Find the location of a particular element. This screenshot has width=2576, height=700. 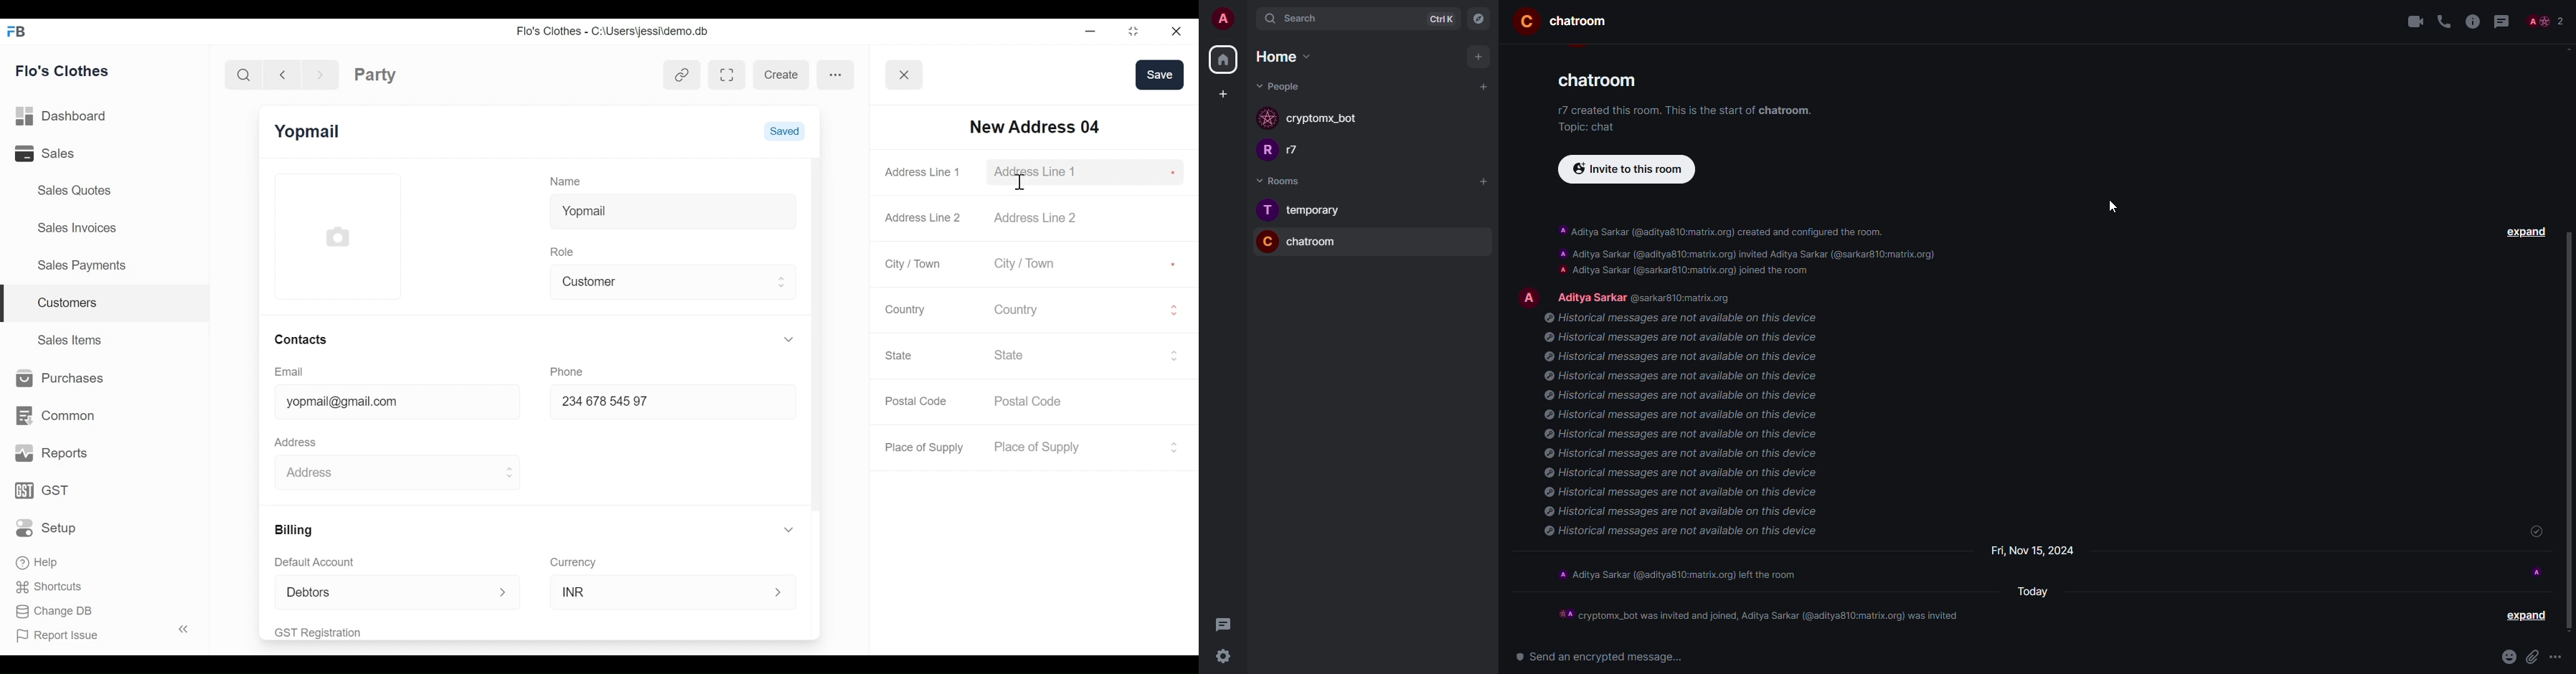

Billing is located at coordinates (292, 530).